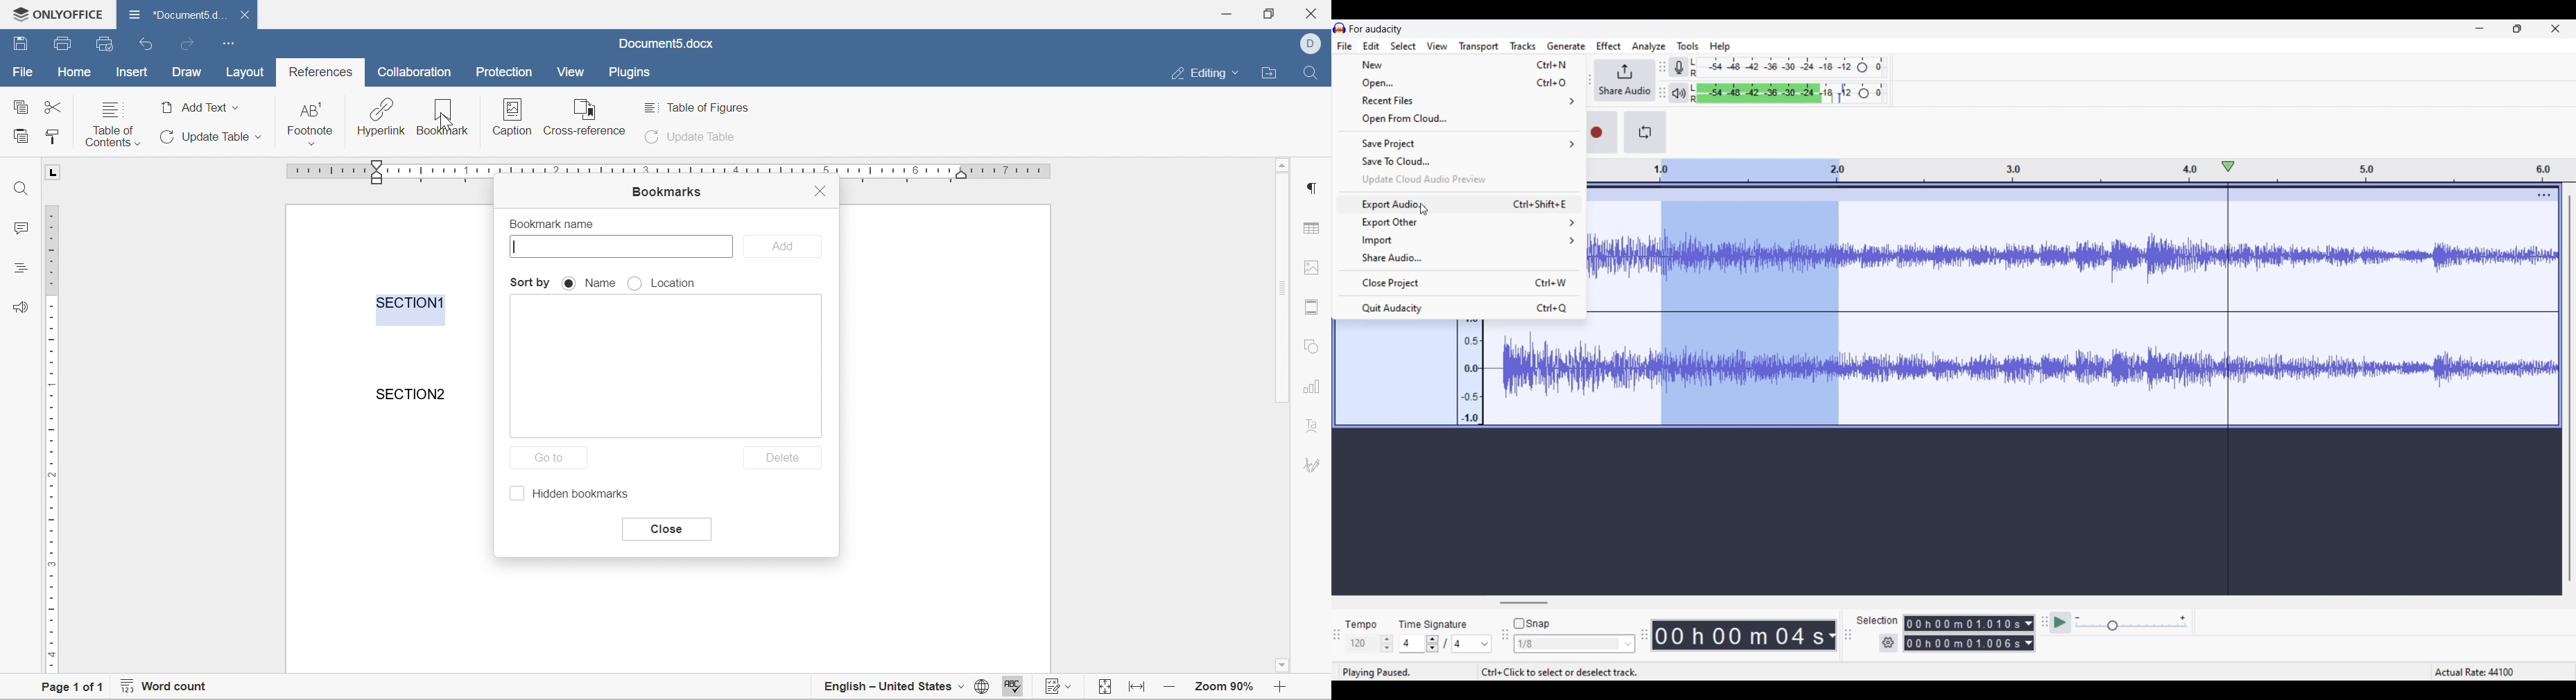  What do you see at coordinates (130, 71) in the screenshot?
I see `insert` at bounding box center [130, 71].